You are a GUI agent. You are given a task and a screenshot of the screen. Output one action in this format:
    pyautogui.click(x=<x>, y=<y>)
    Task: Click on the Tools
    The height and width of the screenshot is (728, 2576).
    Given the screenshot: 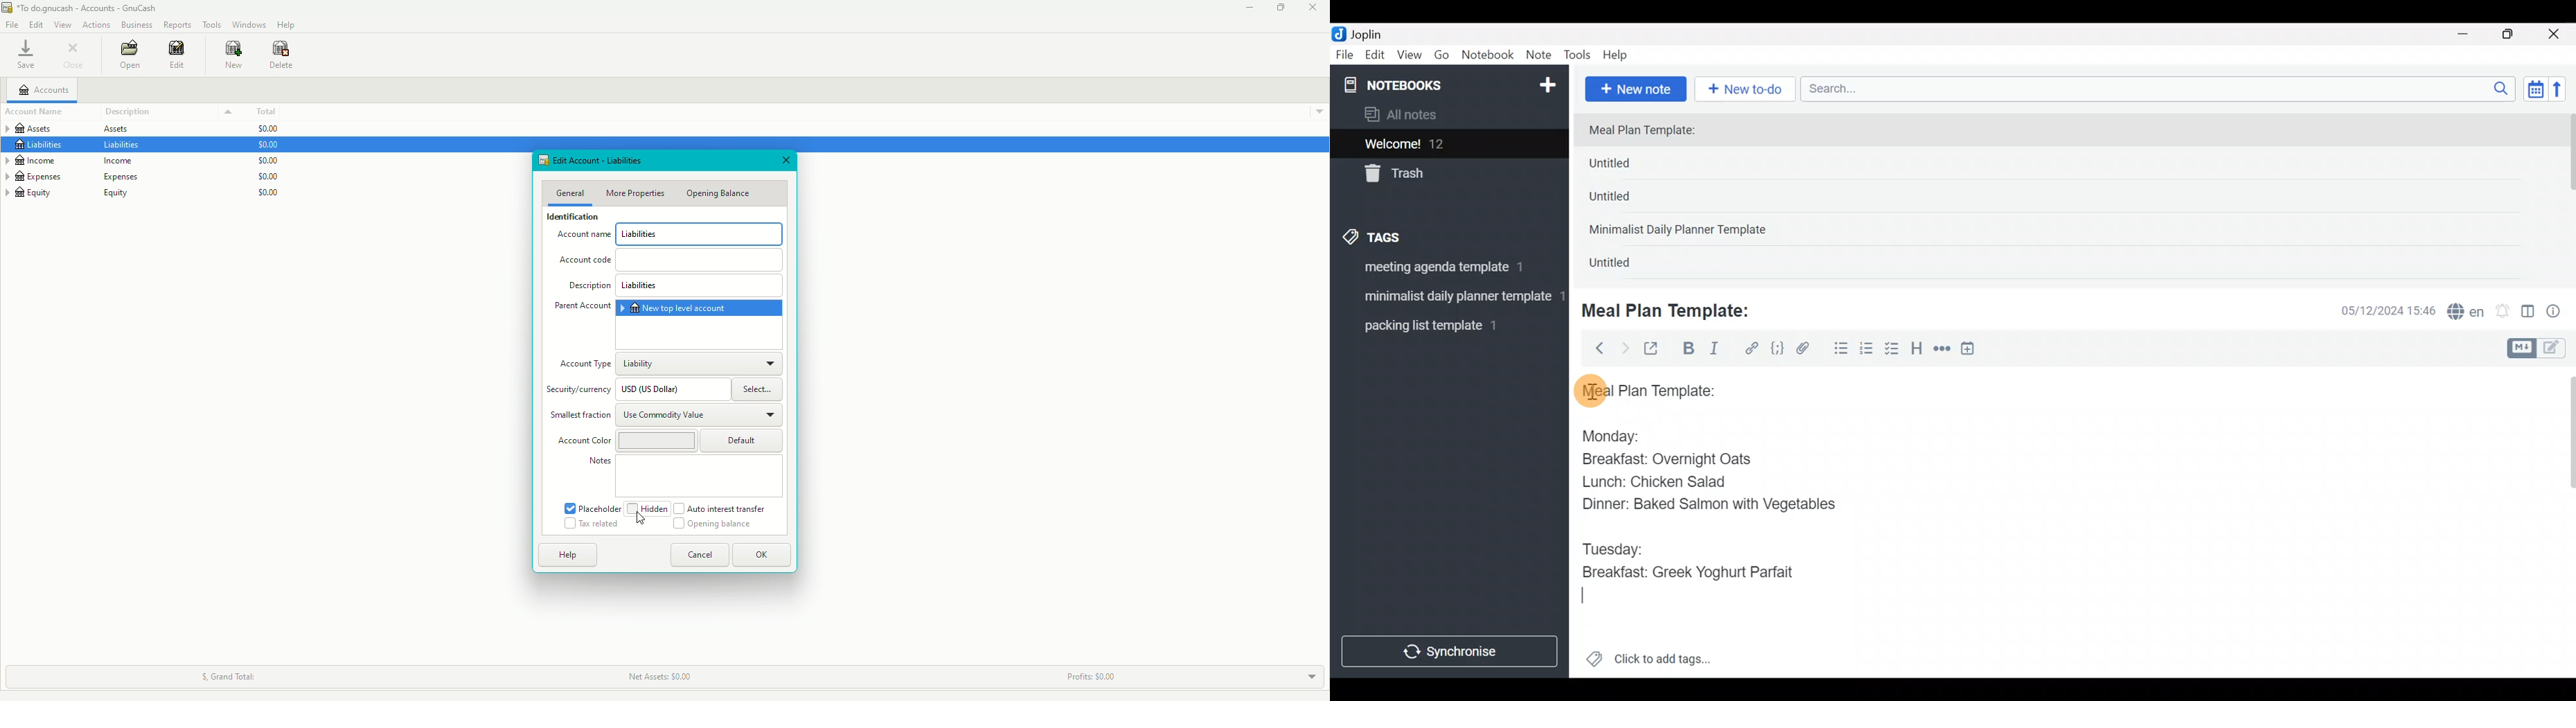 What is the action you would take?
    pyautogui.click(x=1578, y=56)
    